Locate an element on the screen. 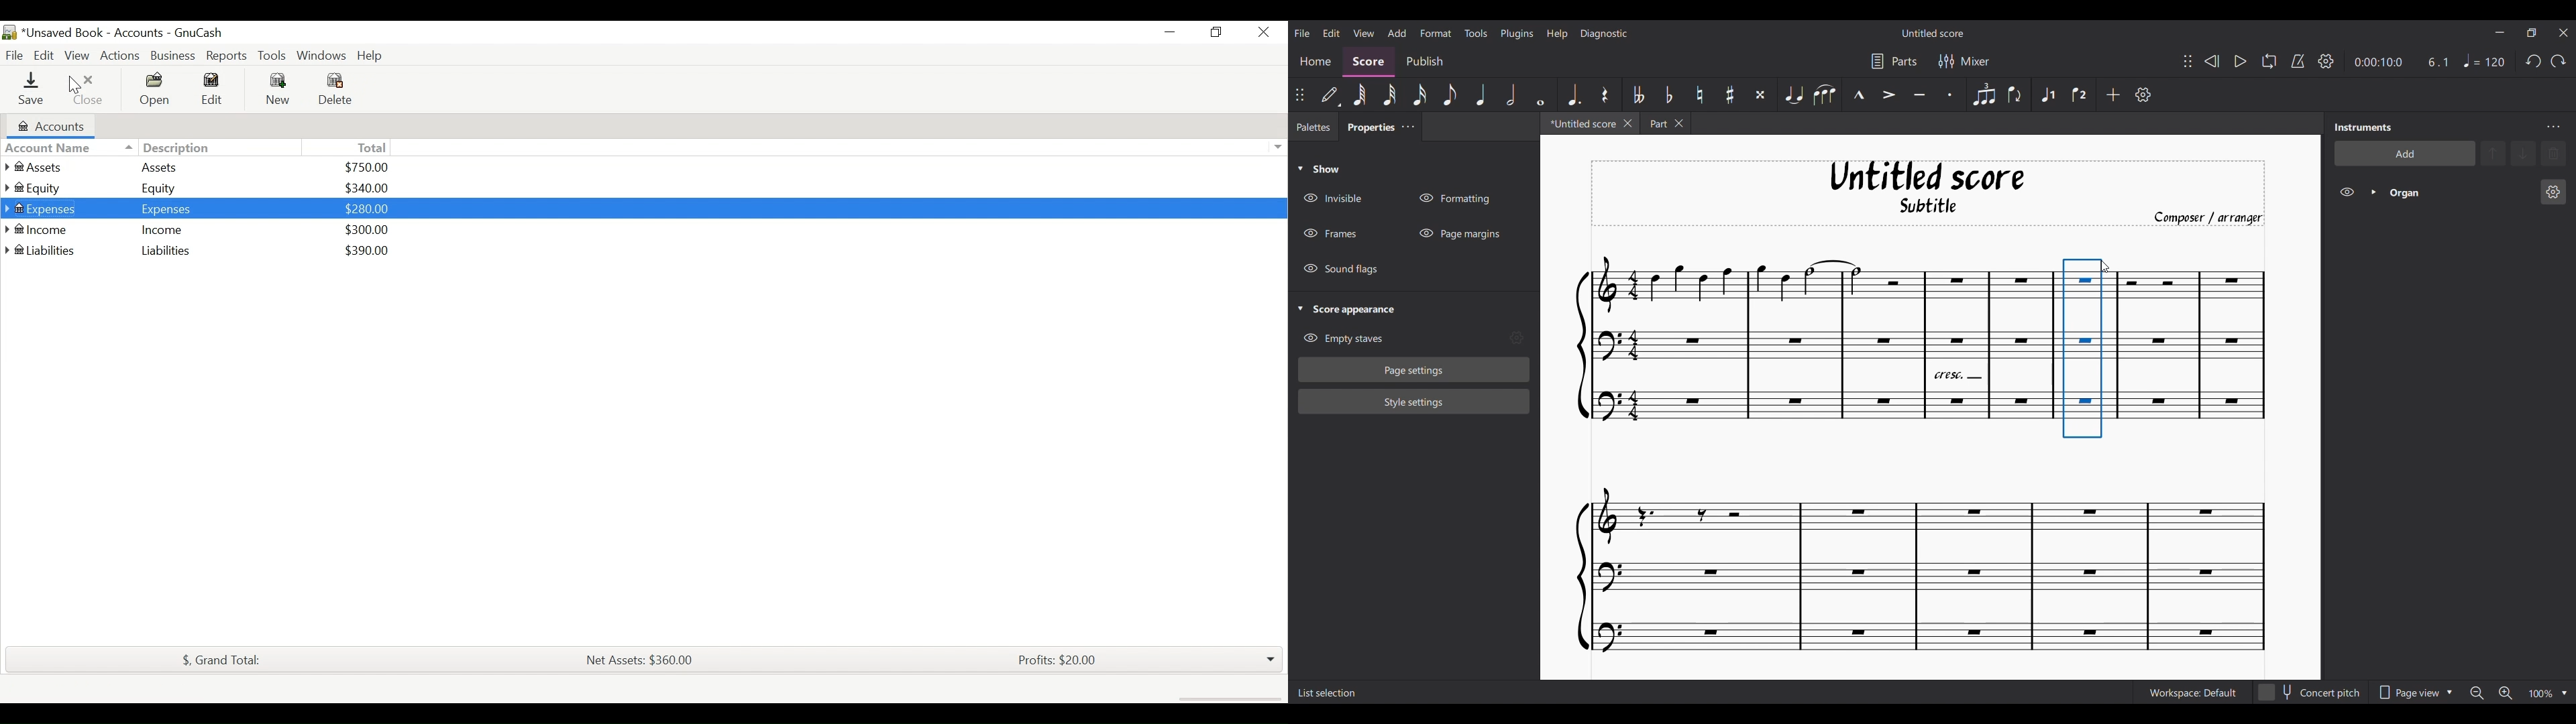  Zoom in is located at coordinates (2505, 693).